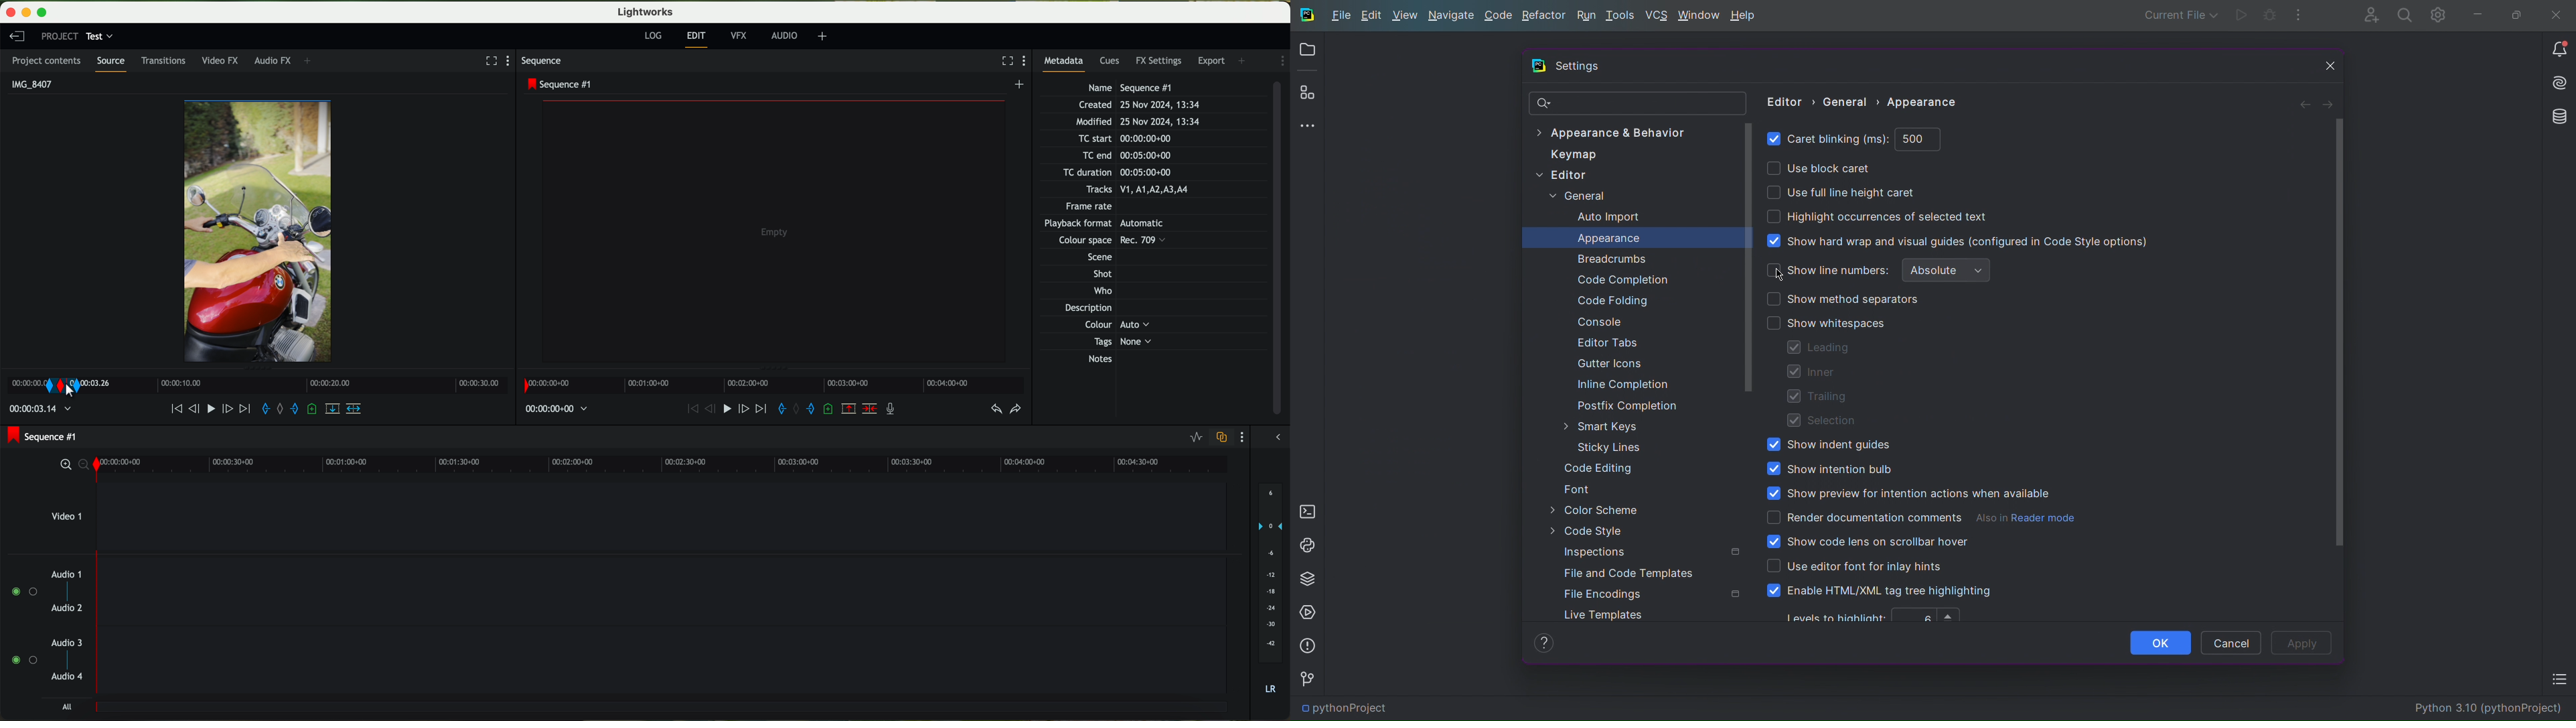 This screenshot has height=728, width=2576. What do you see at coordinates (1100, 292) in the screenshot?
I see `Who` at bounding box center [1100, 292].